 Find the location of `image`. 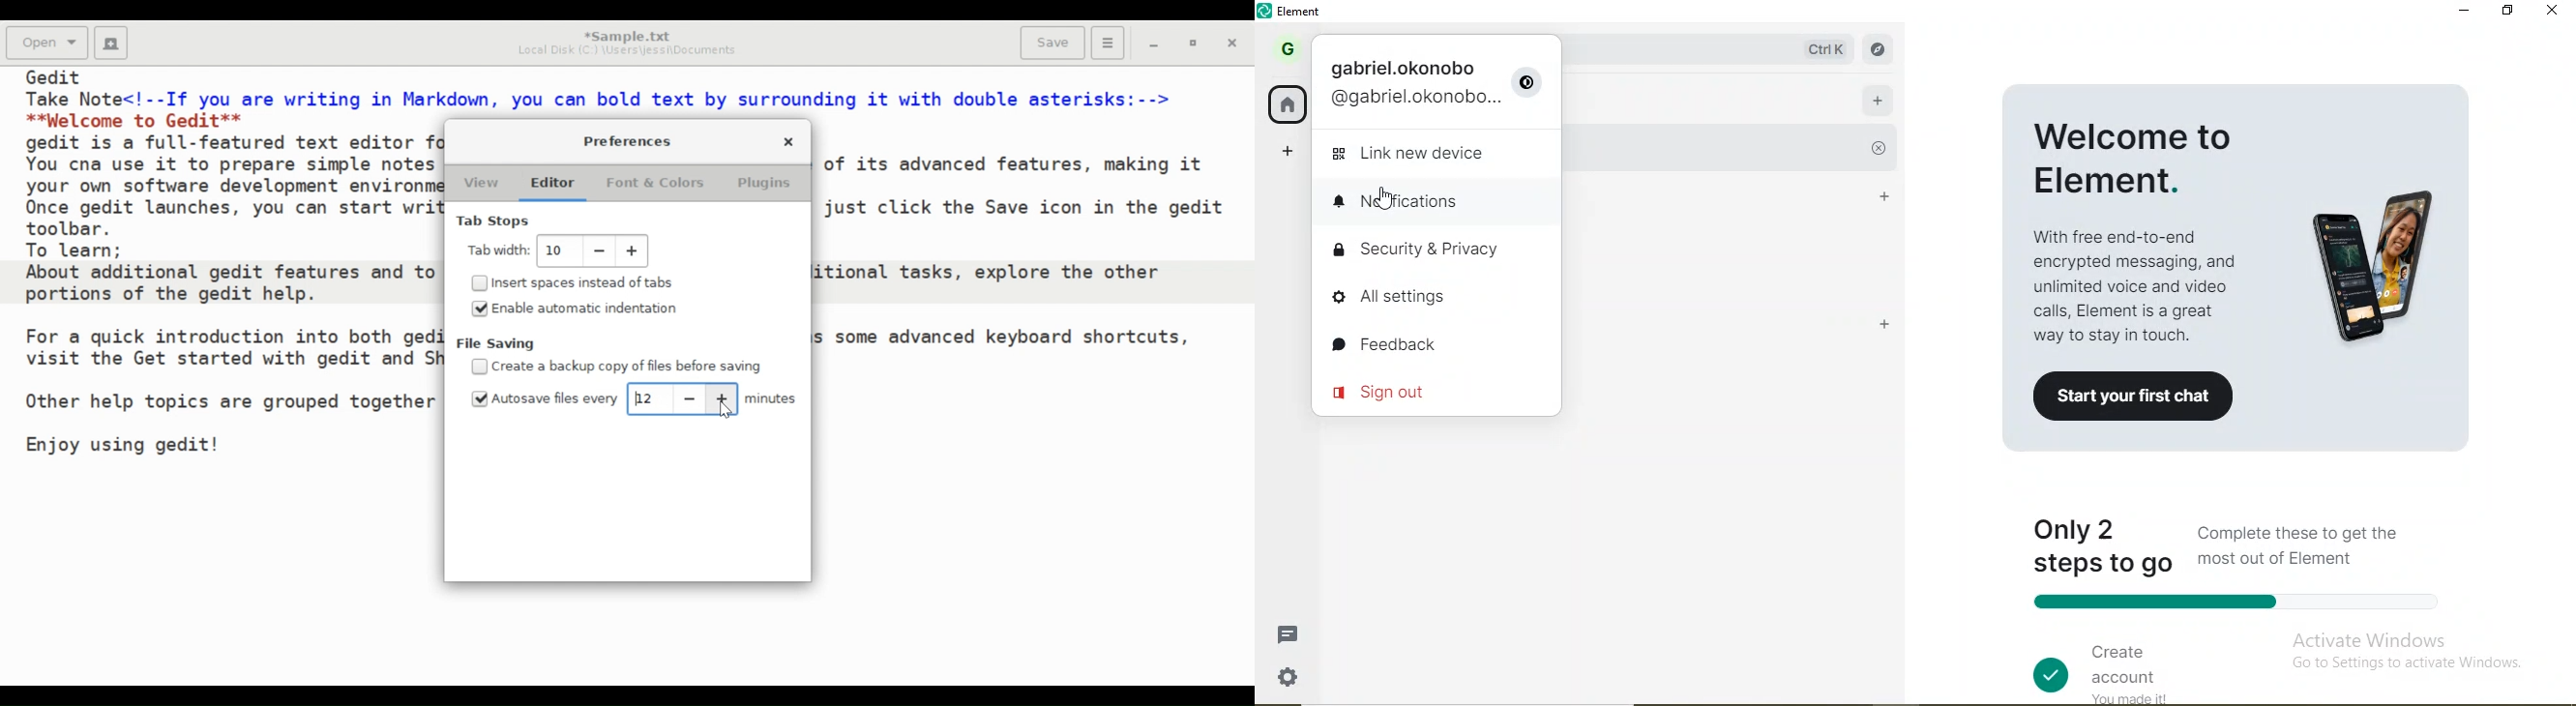

image is located at coordinates (2362, 253).